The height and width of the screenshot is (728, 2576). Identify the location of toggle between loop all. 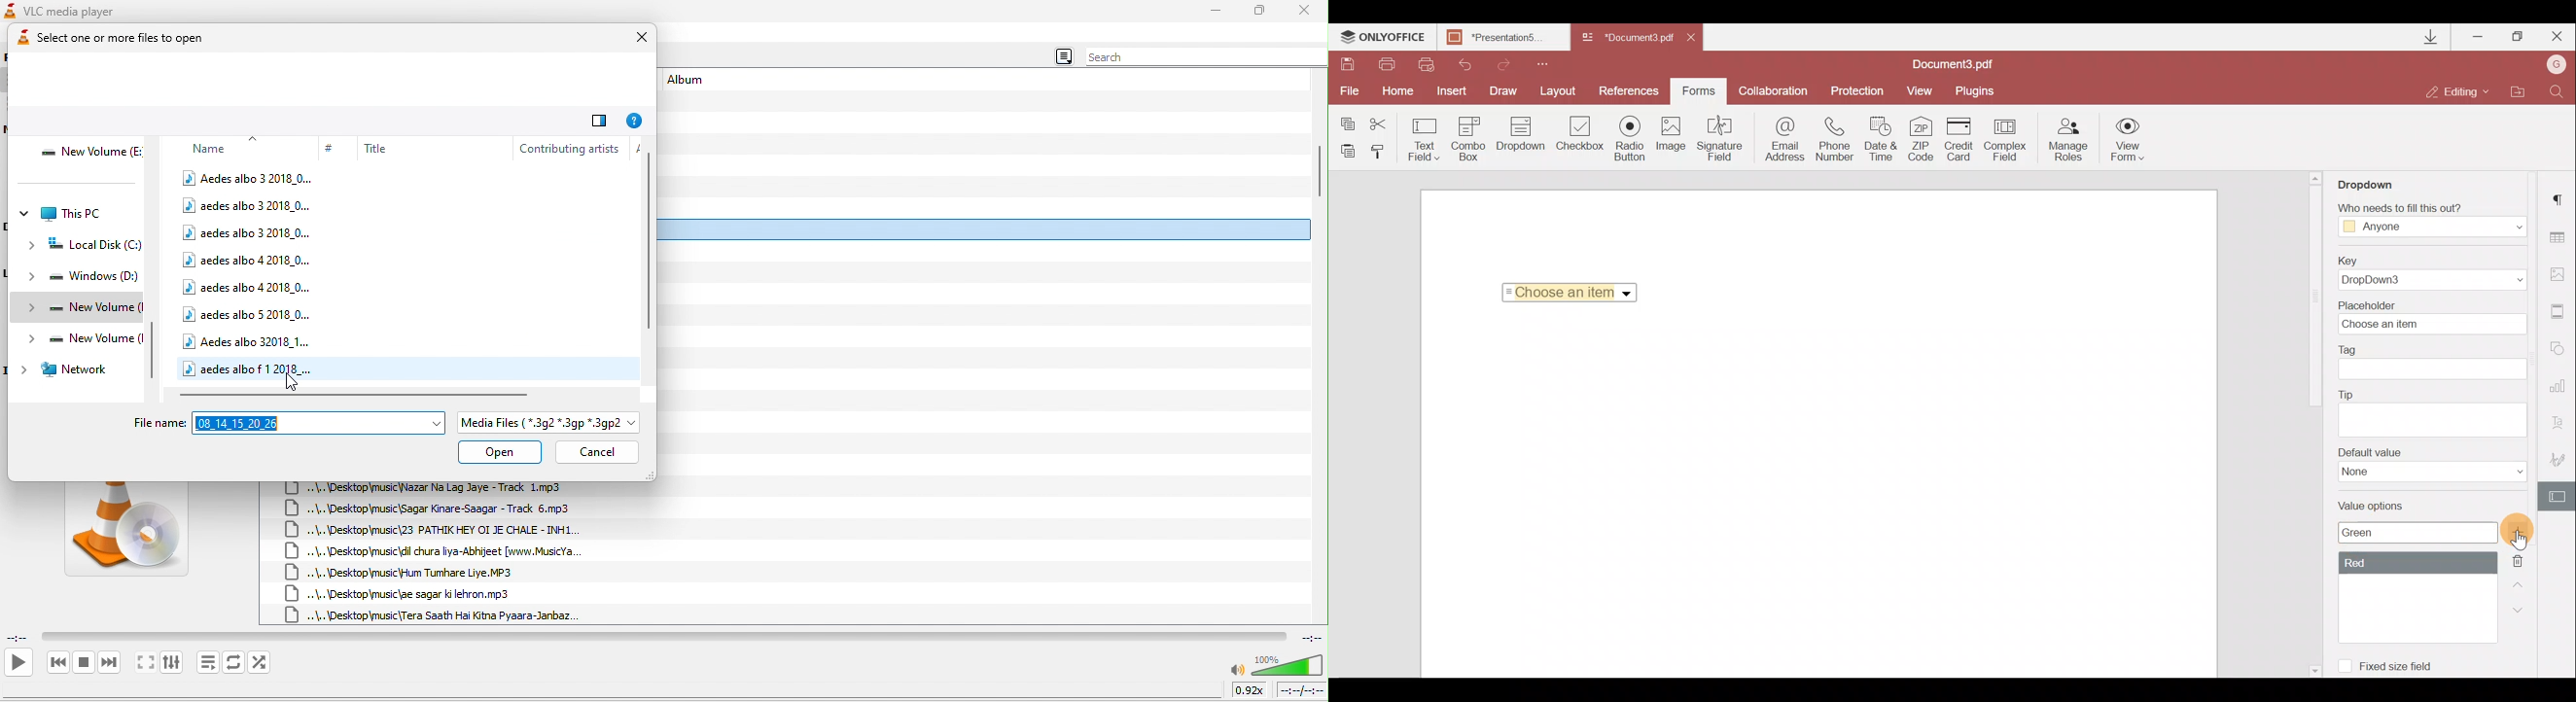
(234, 662).